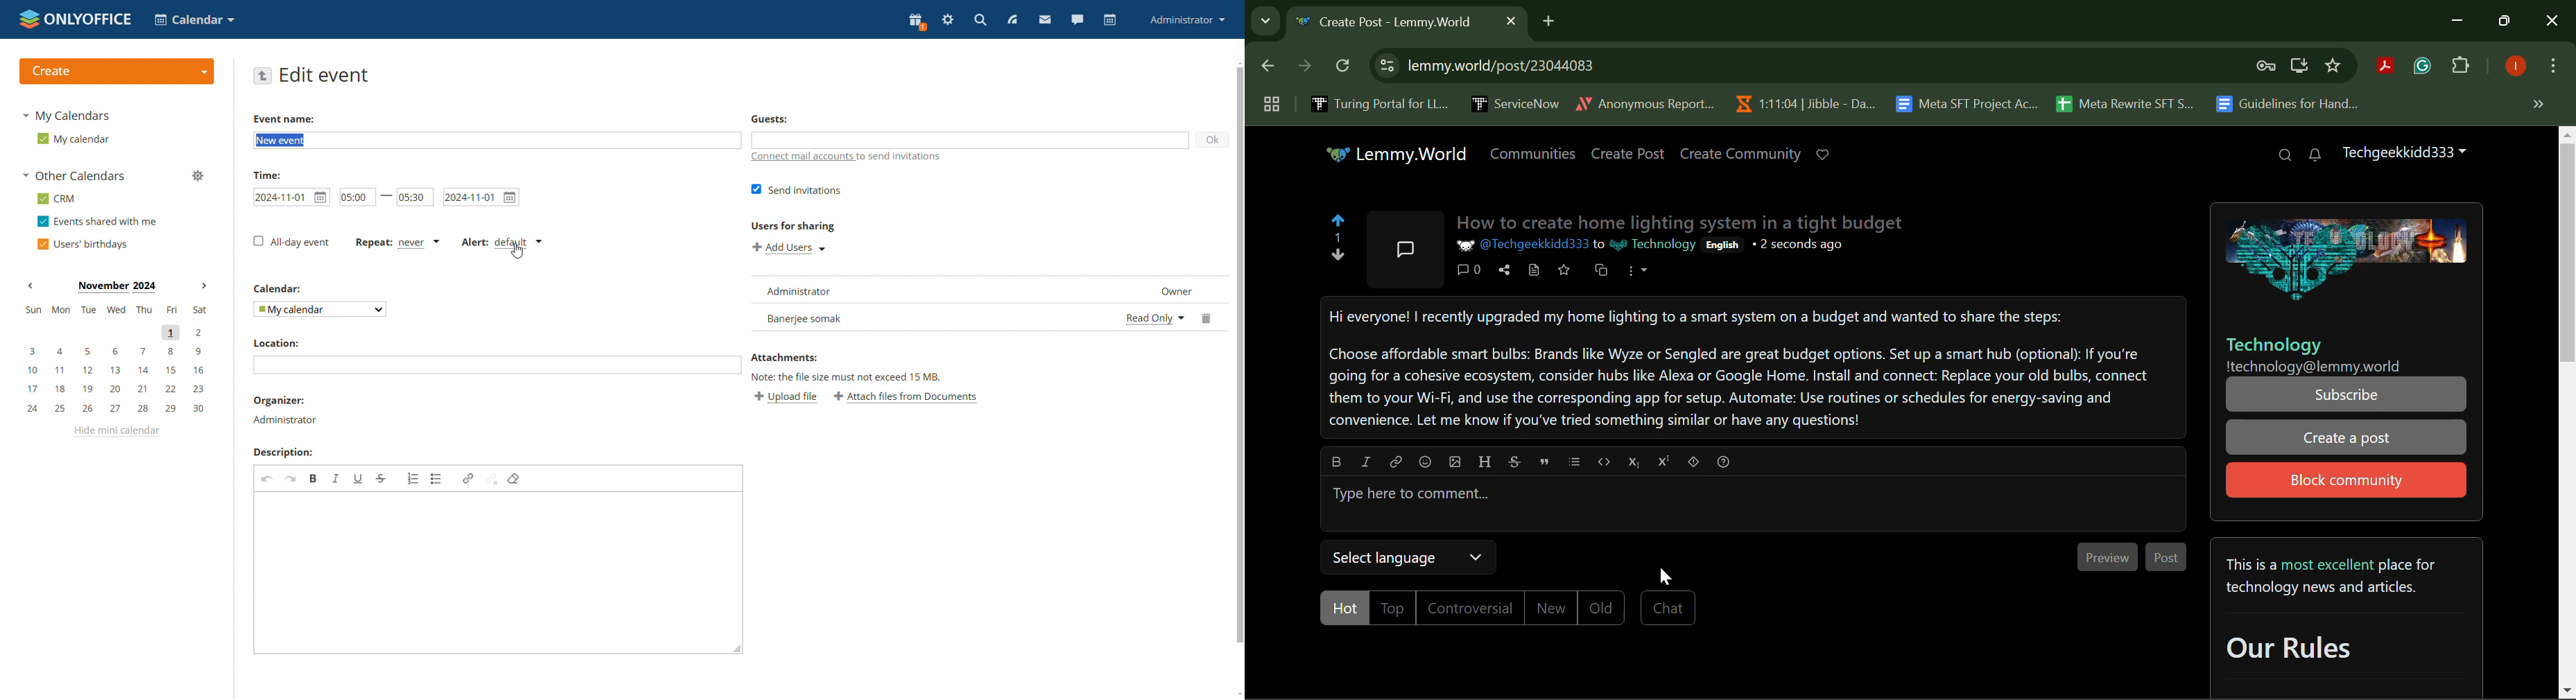 Image resolution: width=2576 pixels, height=700 pixels. I want to click on Time since post, so click(1797, 246).